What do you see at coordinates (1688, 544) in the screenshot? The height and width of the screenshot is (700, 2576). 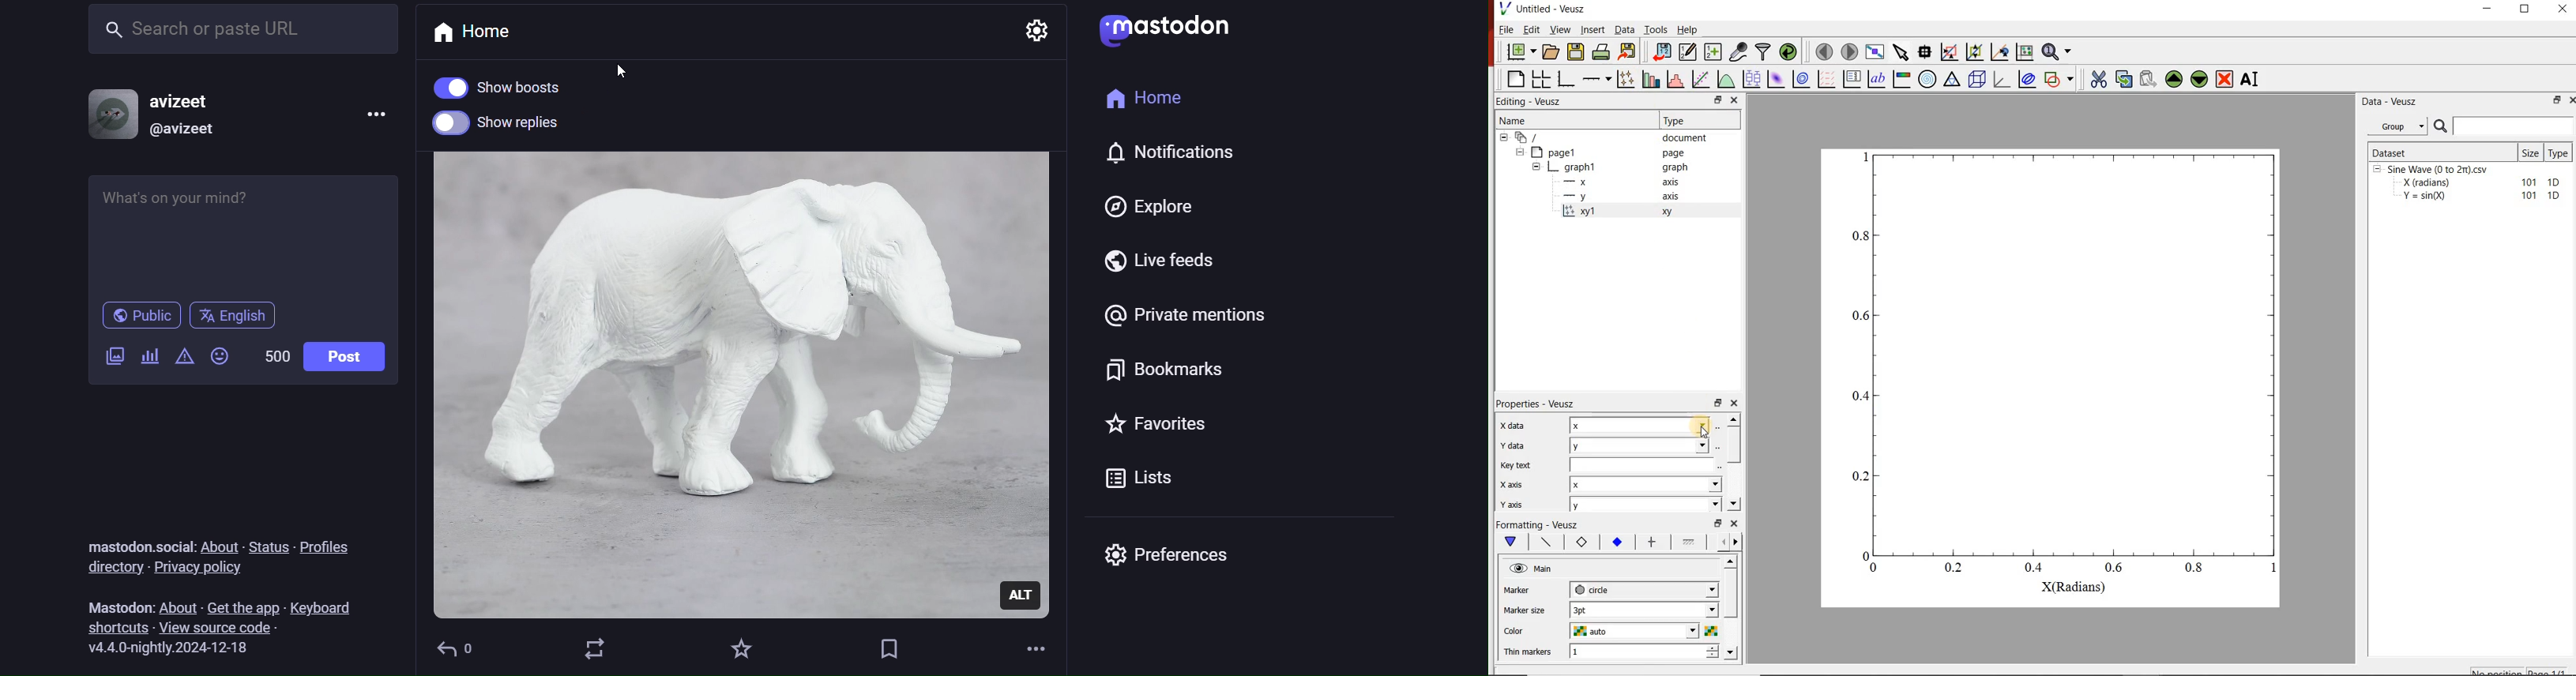 I see `options` at bounding box center [1688, 544].